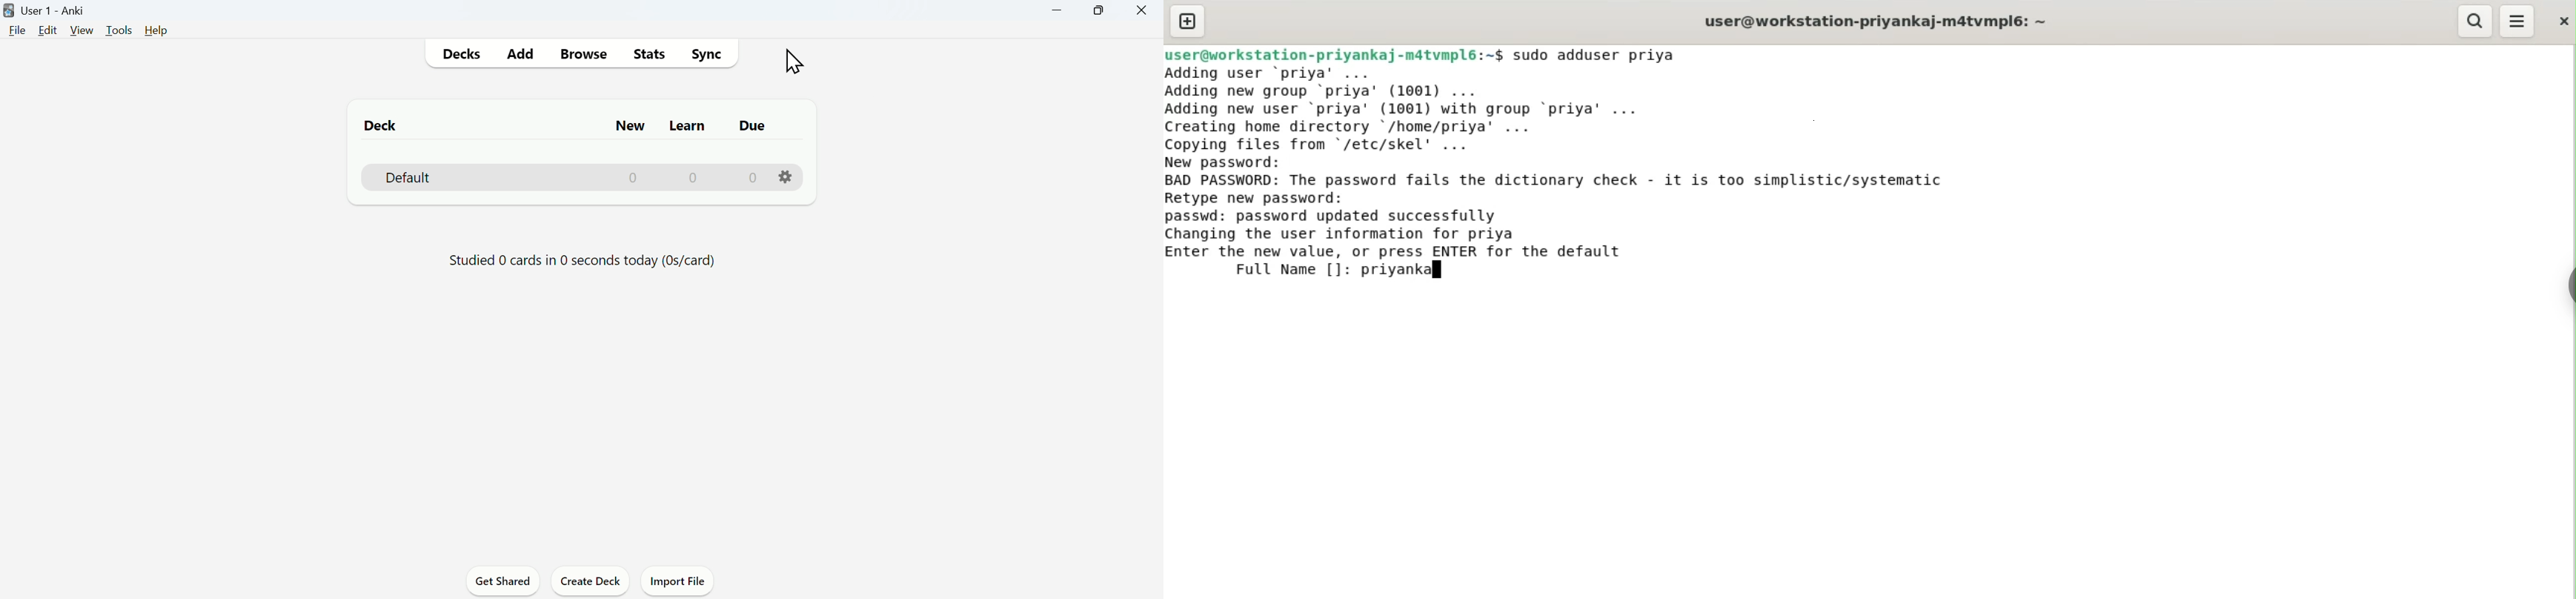 This screenshot has width=2576, height=616. I want to click on Help, so click(155, 30).